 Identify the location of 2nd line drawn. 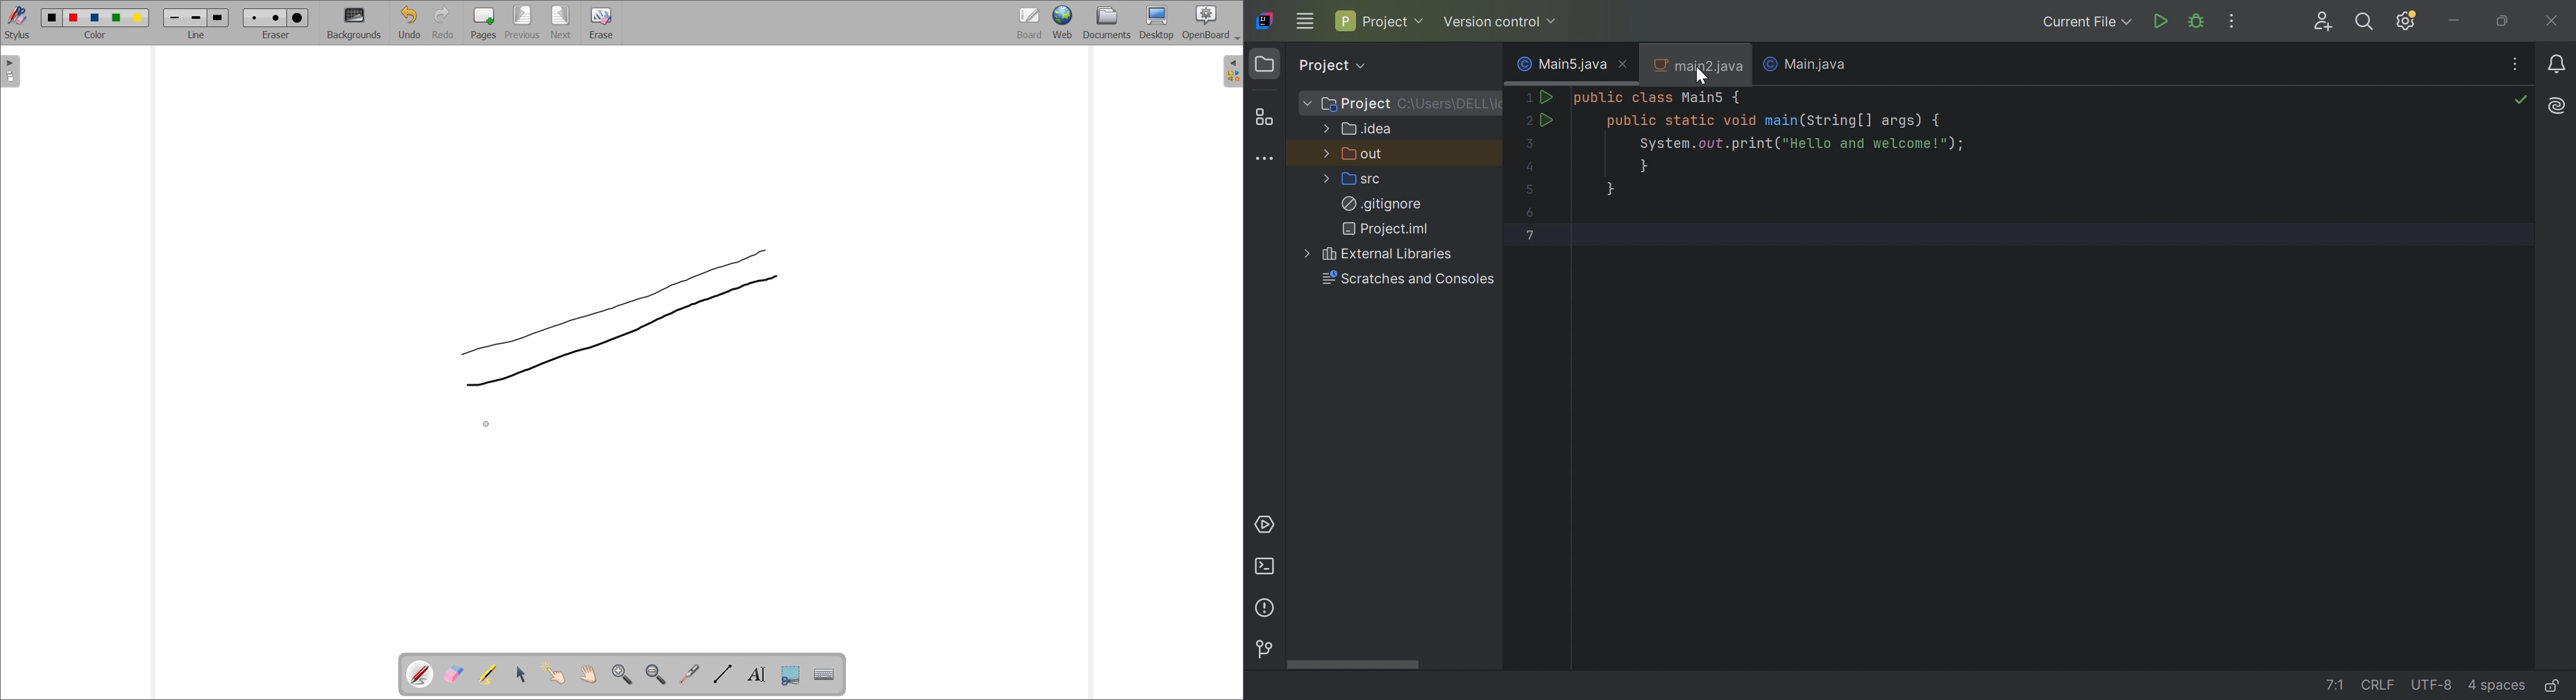
(616, 322).